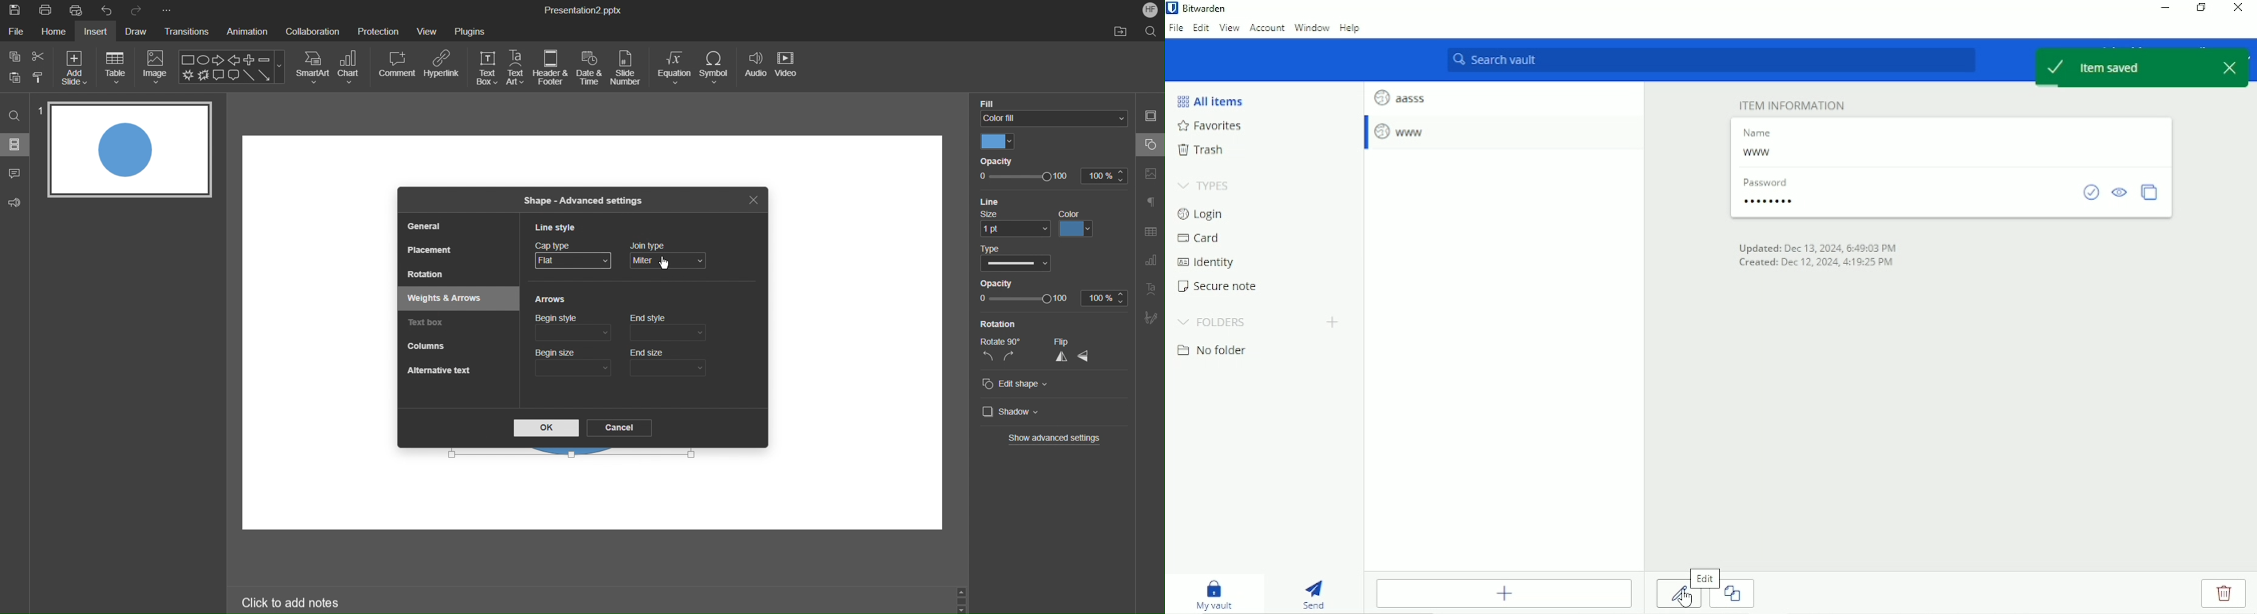  Describe the element at coordinates (1317, 594) in the screenshot. I see `Send` at that location.